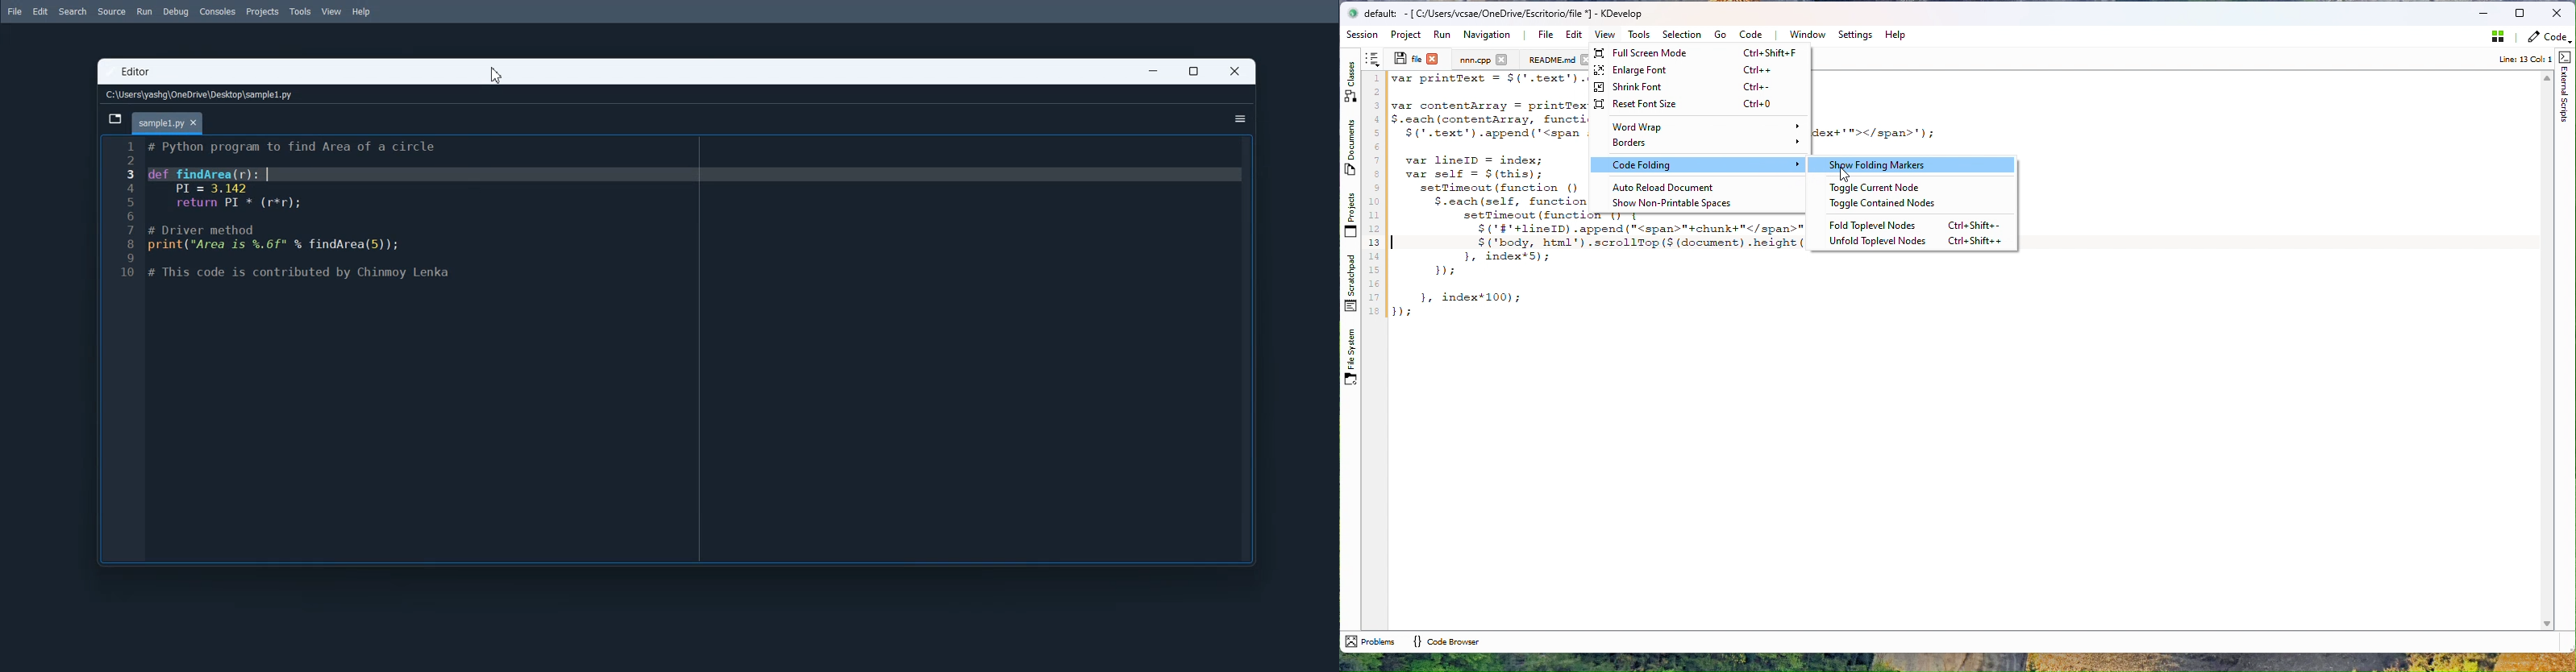 The width and height of the screenshot is (2576, 672). Describe the element at coordinates (168, 123) in the screenshot. I see `Current File tab` at that location.